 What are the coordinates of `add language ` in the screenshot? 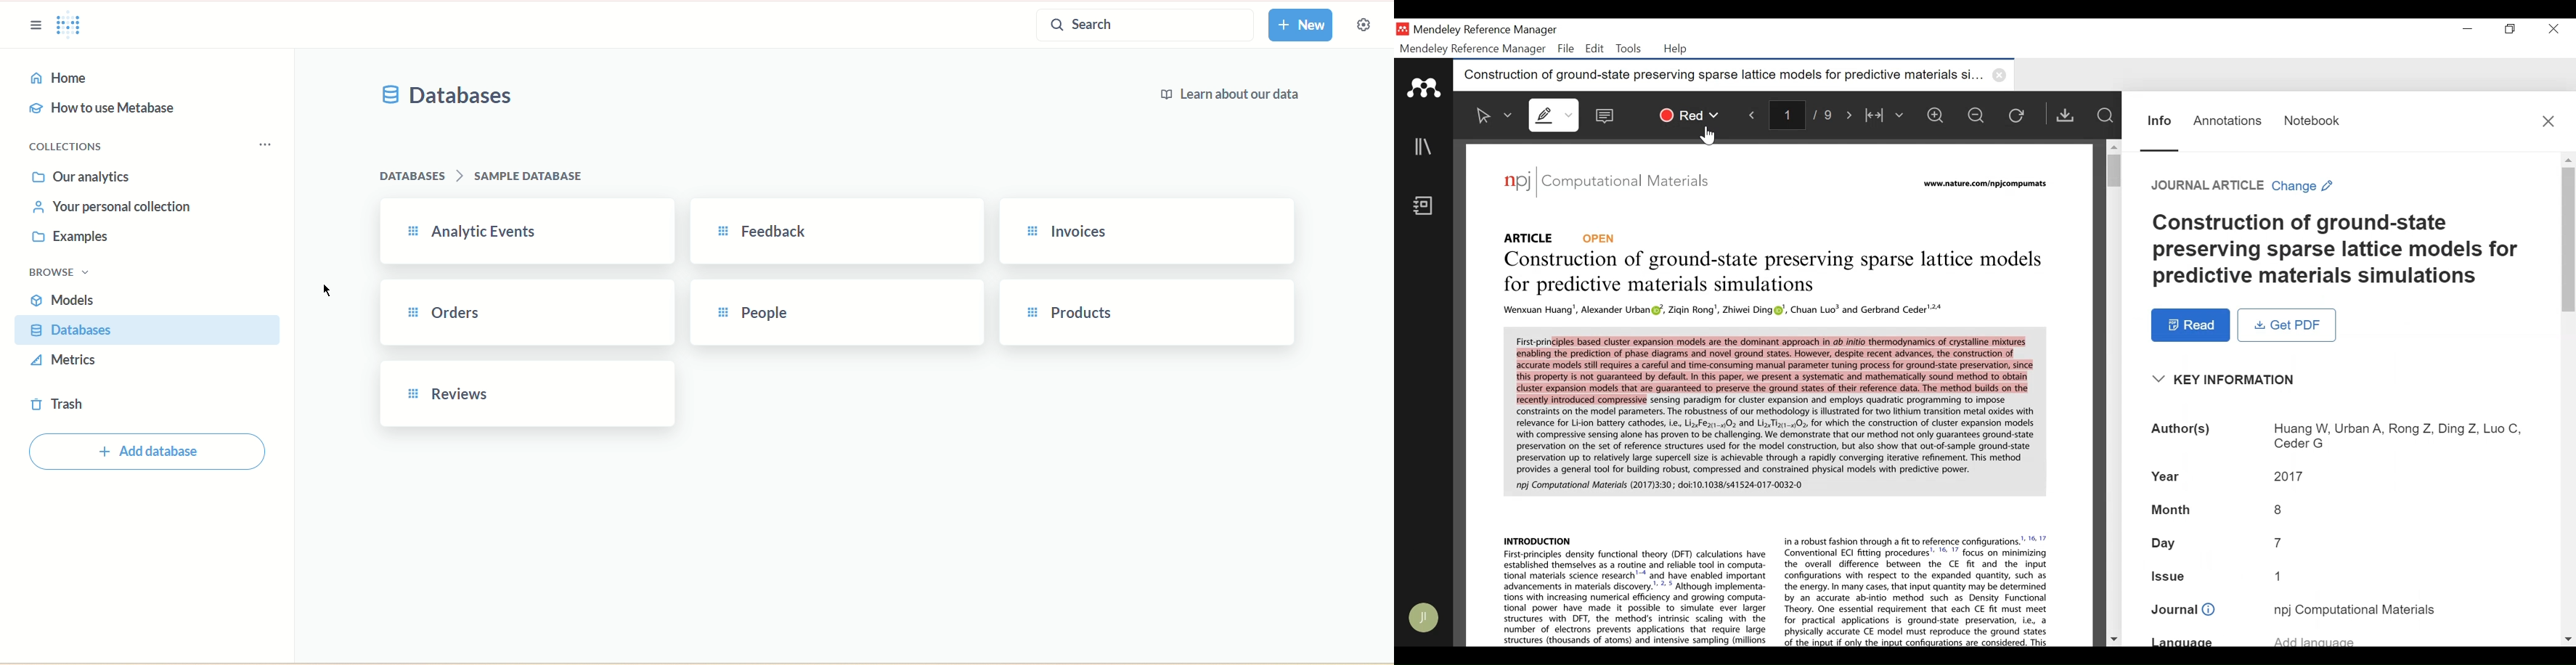 It's located at (2407, 637).